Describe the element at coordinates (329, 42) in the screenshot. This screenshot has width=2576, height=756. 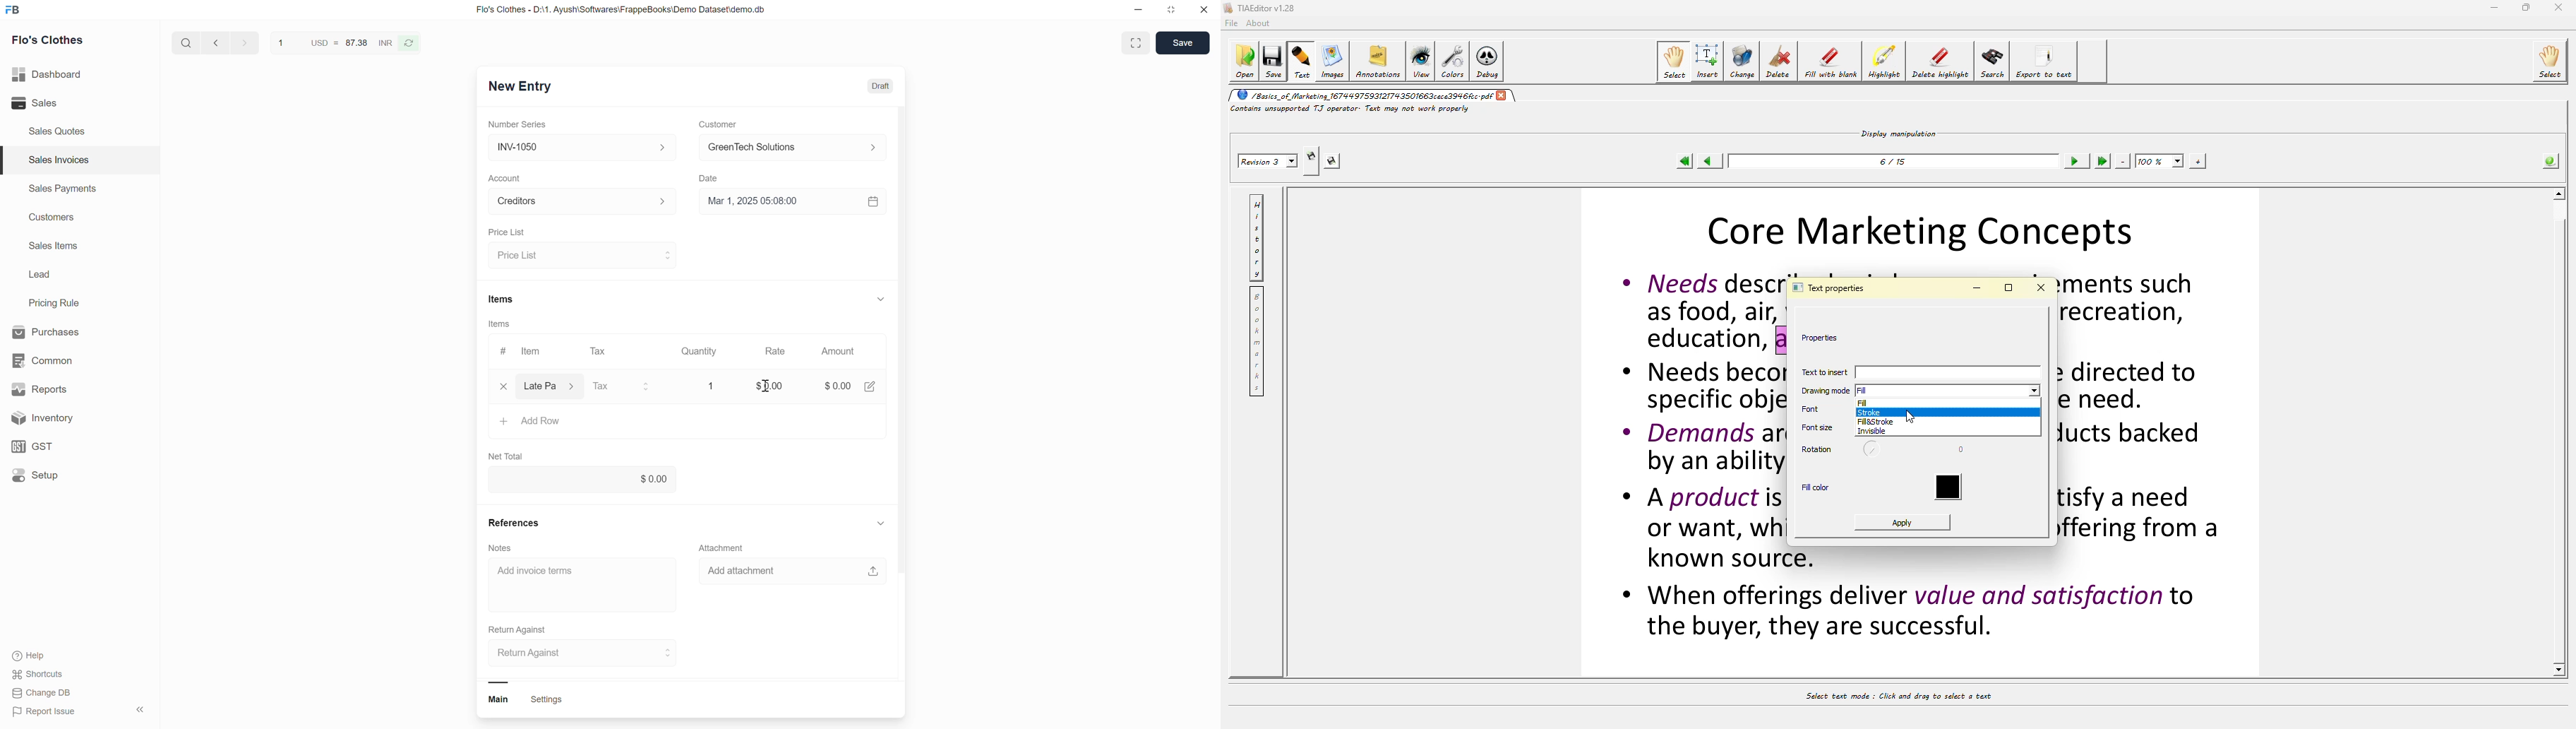
I see `USD = 87.38 INR` at that location.